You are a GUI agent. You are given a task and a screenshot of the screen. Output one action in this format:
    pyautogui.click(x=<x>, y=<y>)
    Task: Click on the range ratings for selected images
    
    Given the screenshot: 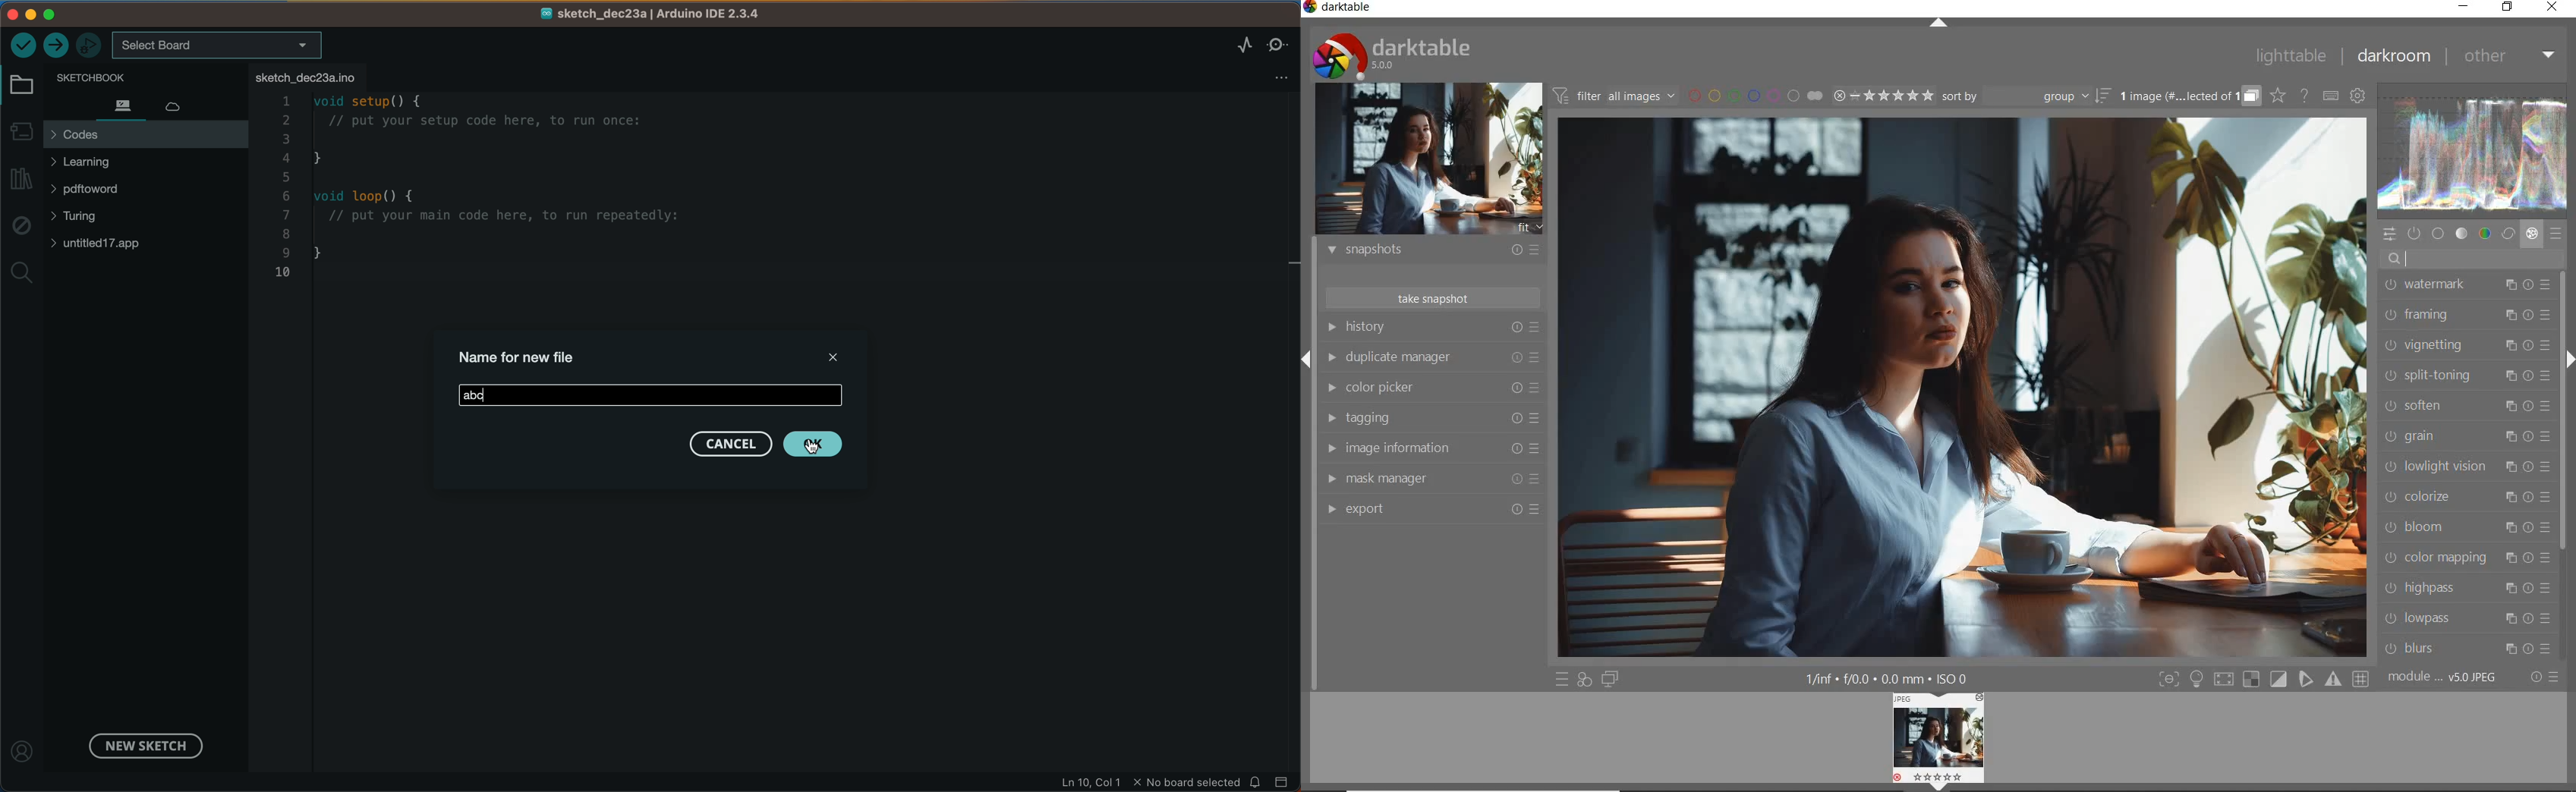 What is the action you would take?
    pyautogui.click(x=1882, y=97)
    